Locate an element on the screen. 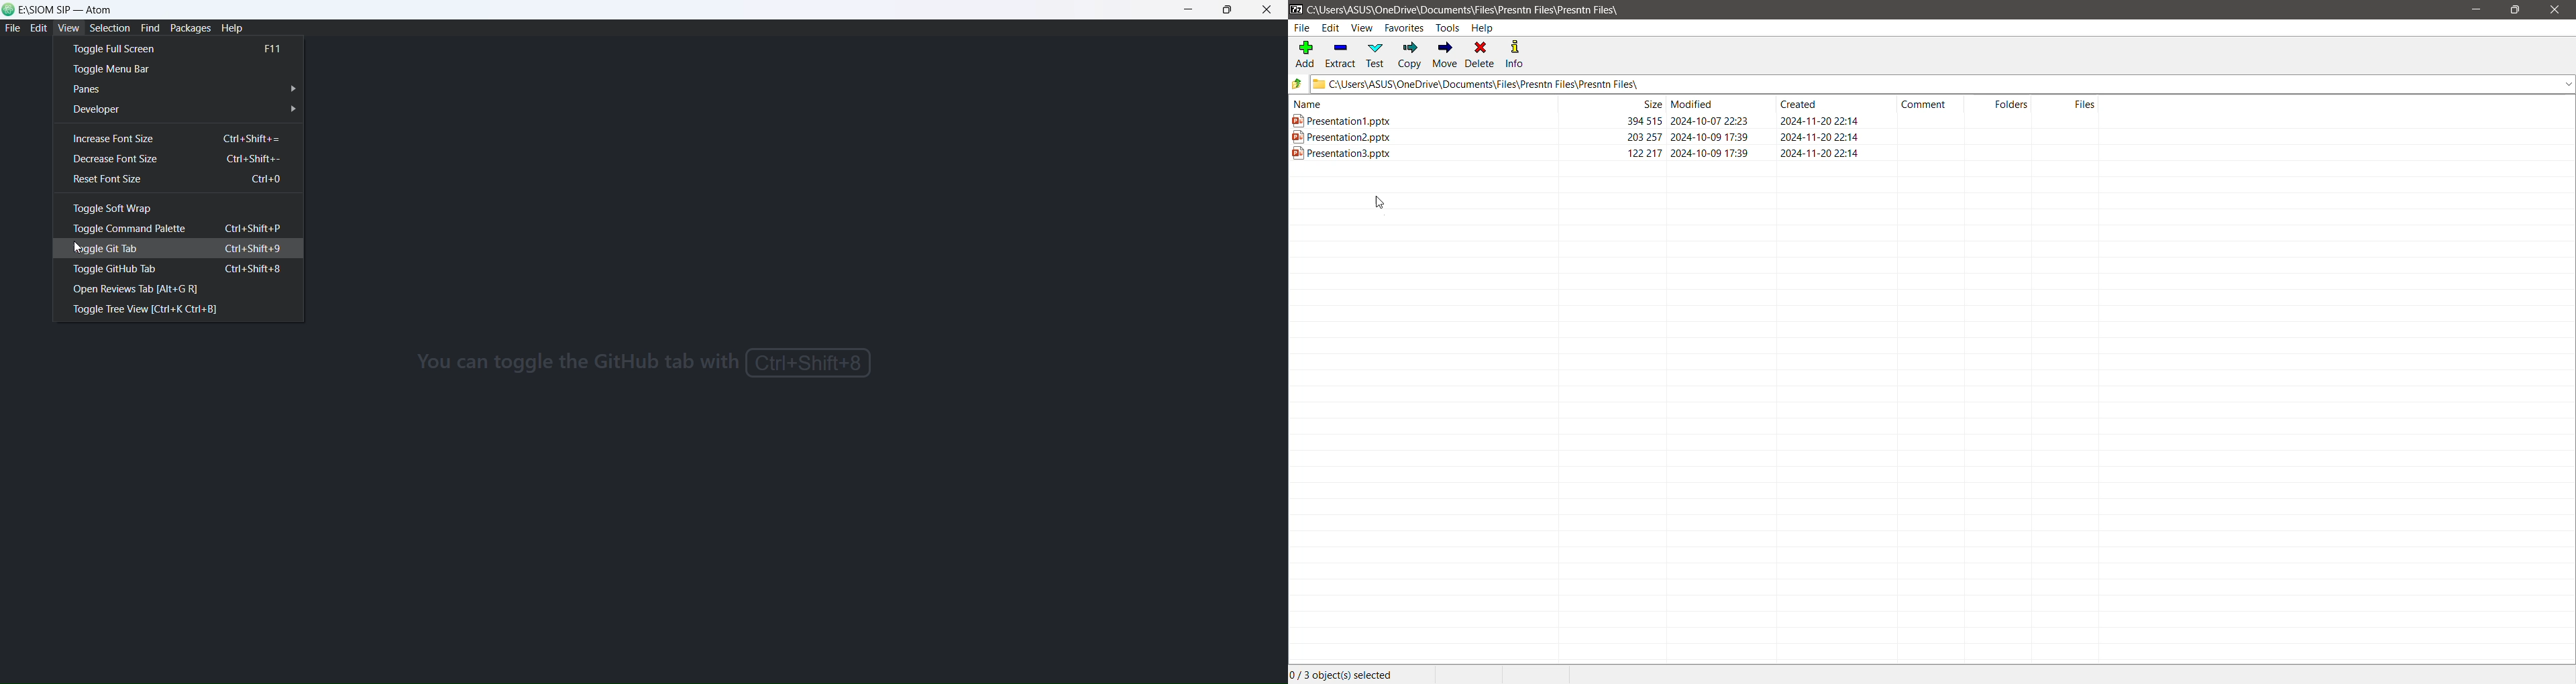  Current selection status is located at coordinates (1349, 674).